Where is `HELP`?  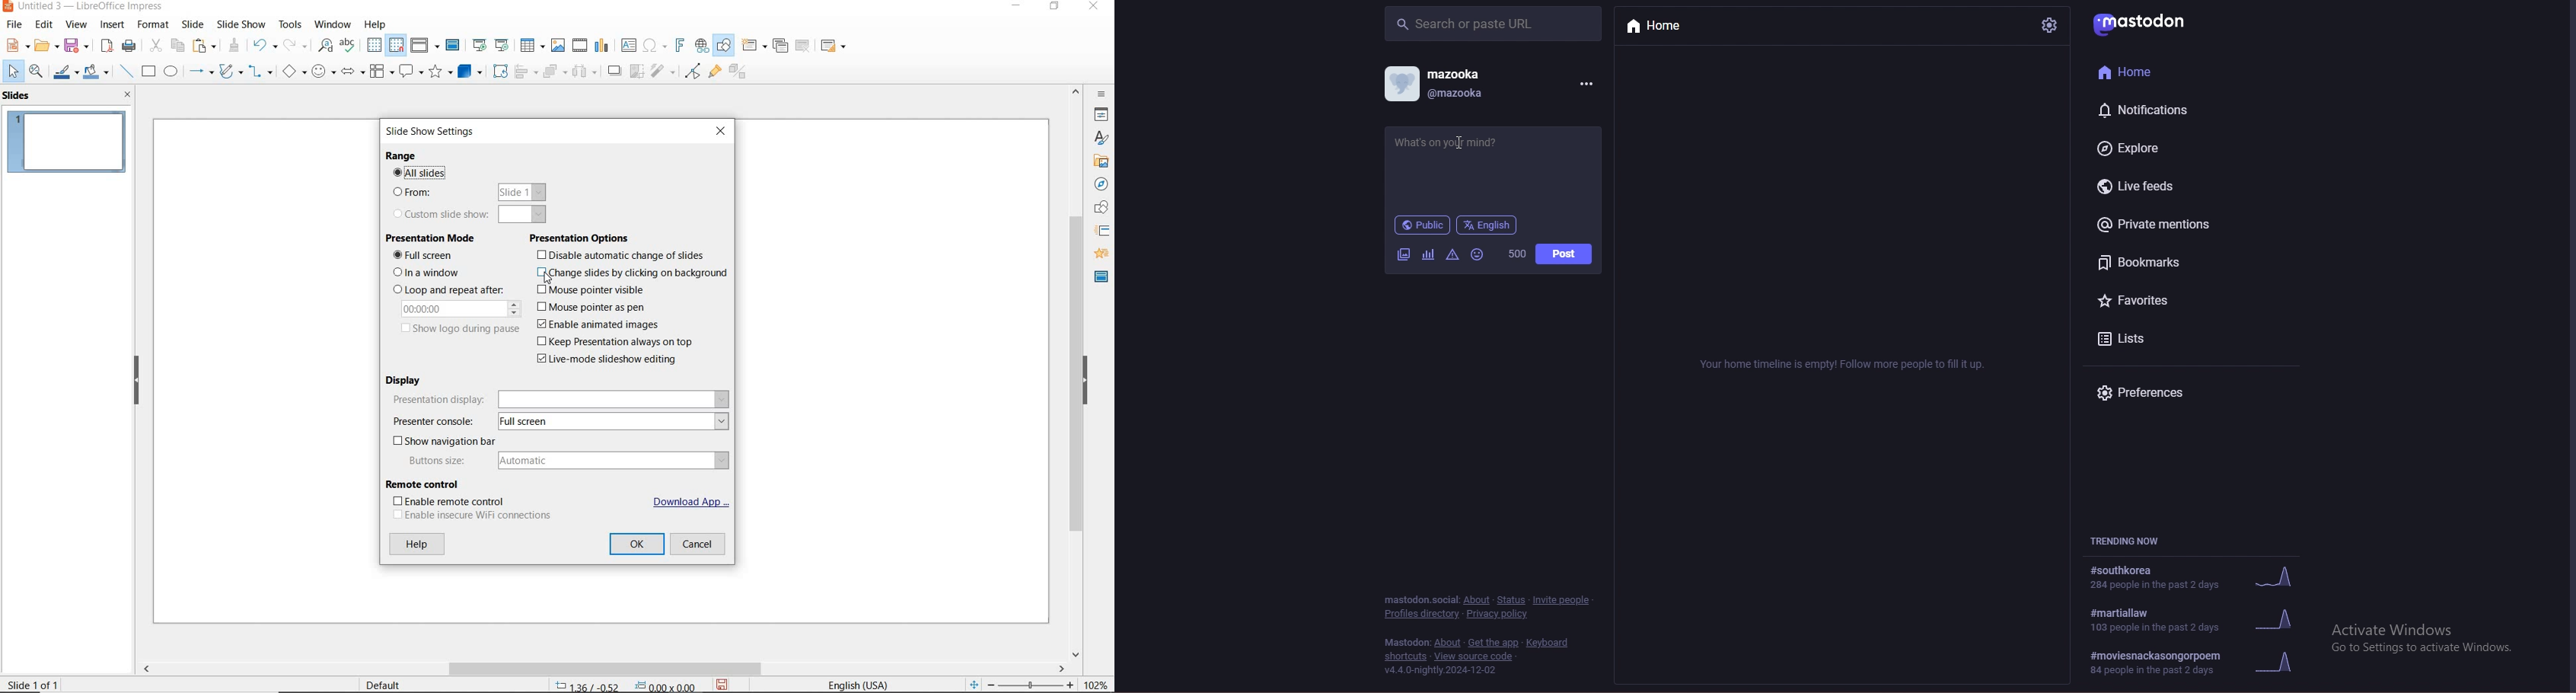 HELP is located at coordinates (382, 24).